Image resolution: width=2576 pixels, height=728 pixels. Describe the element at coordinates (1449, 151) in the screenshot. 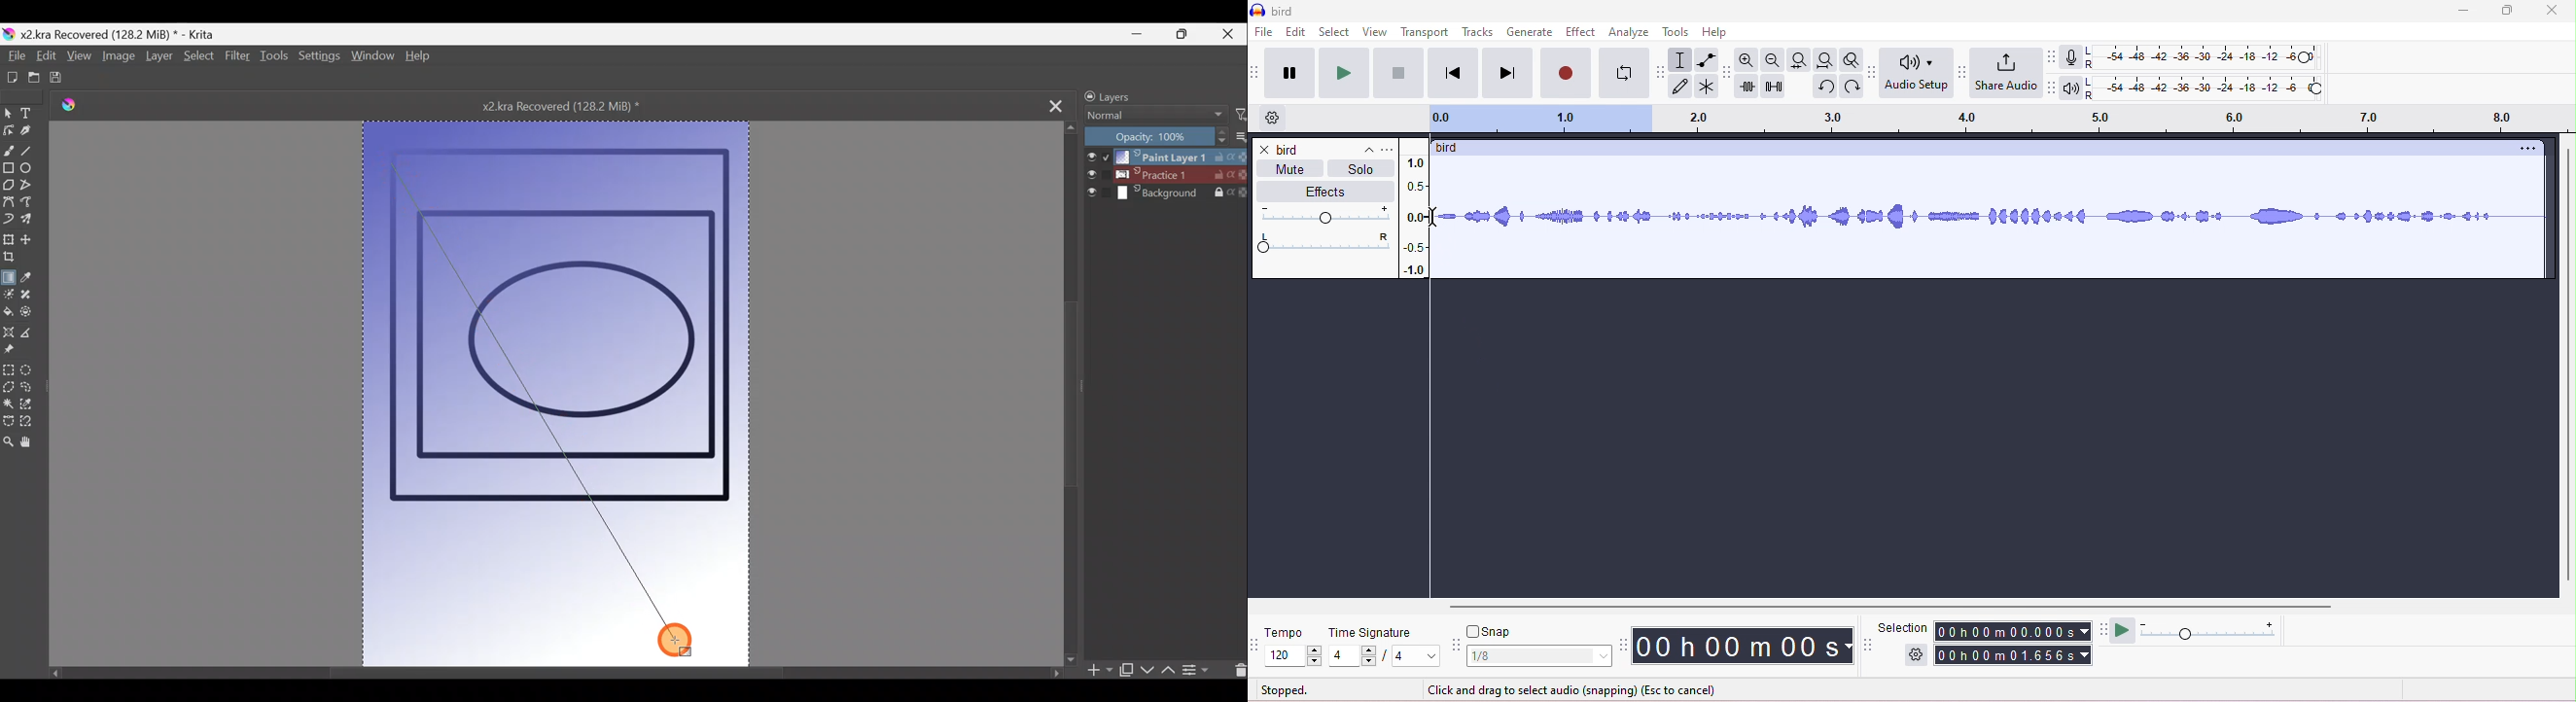

I see `track title` at that location.